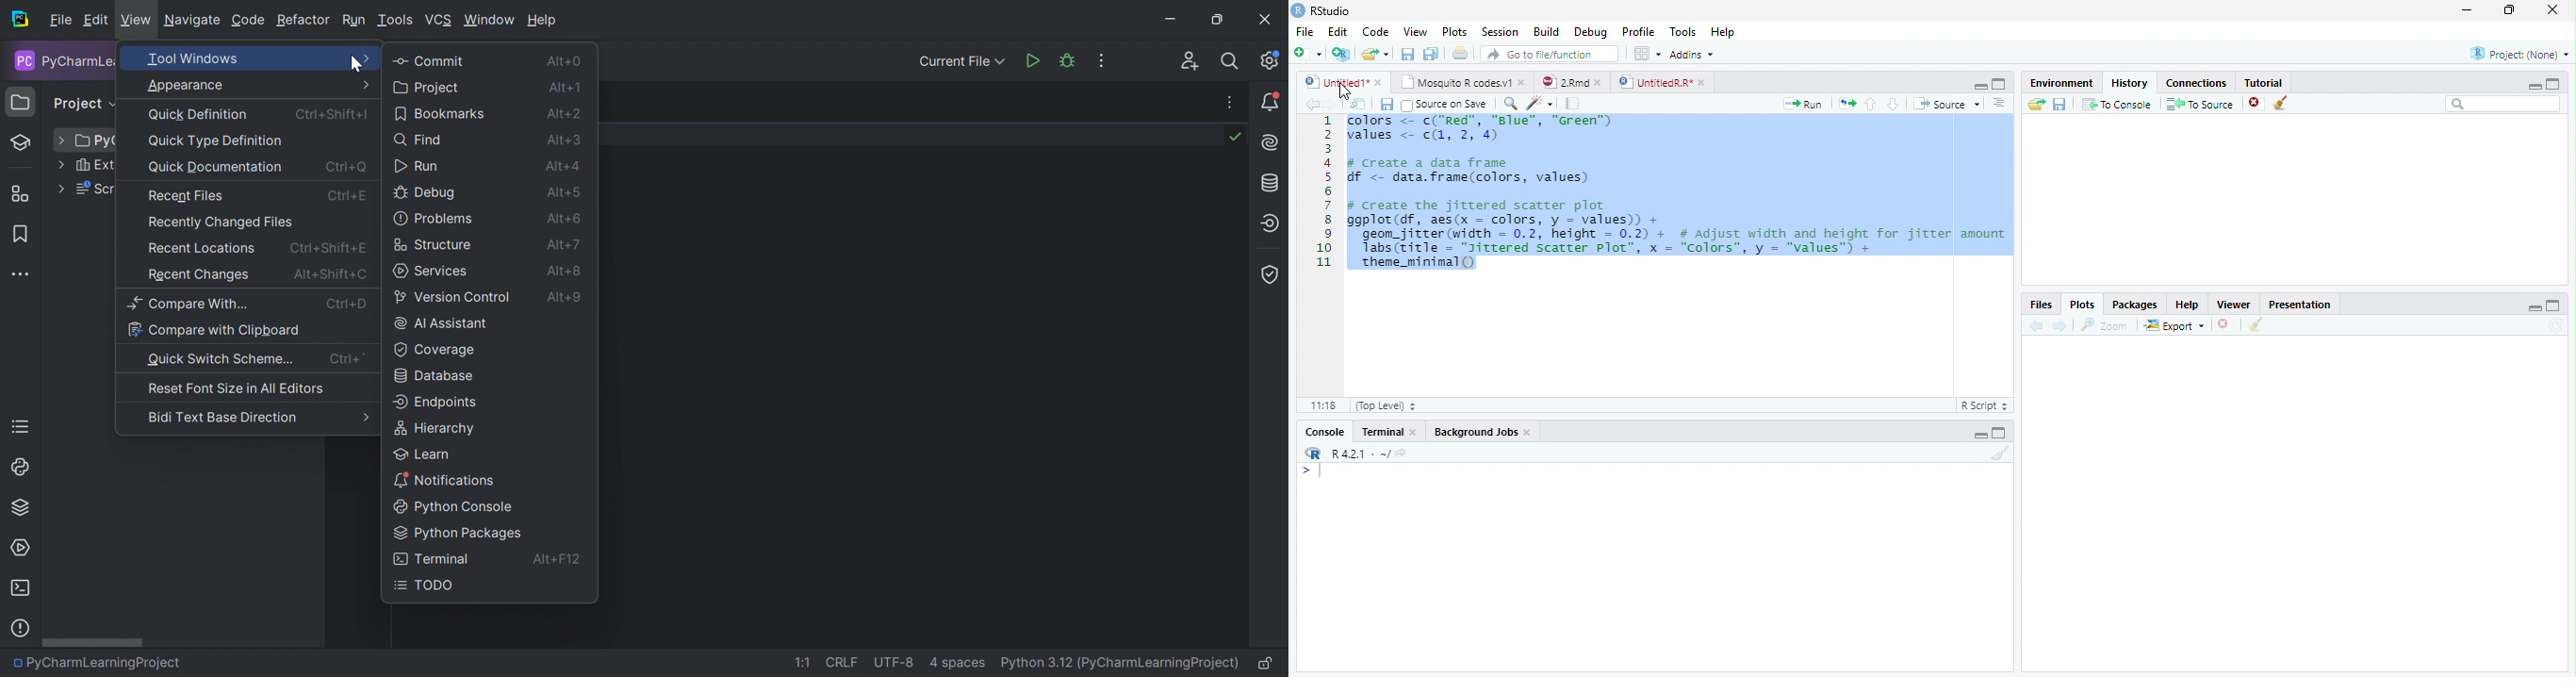  I want to click on Show document outline, so click(1998, 103).